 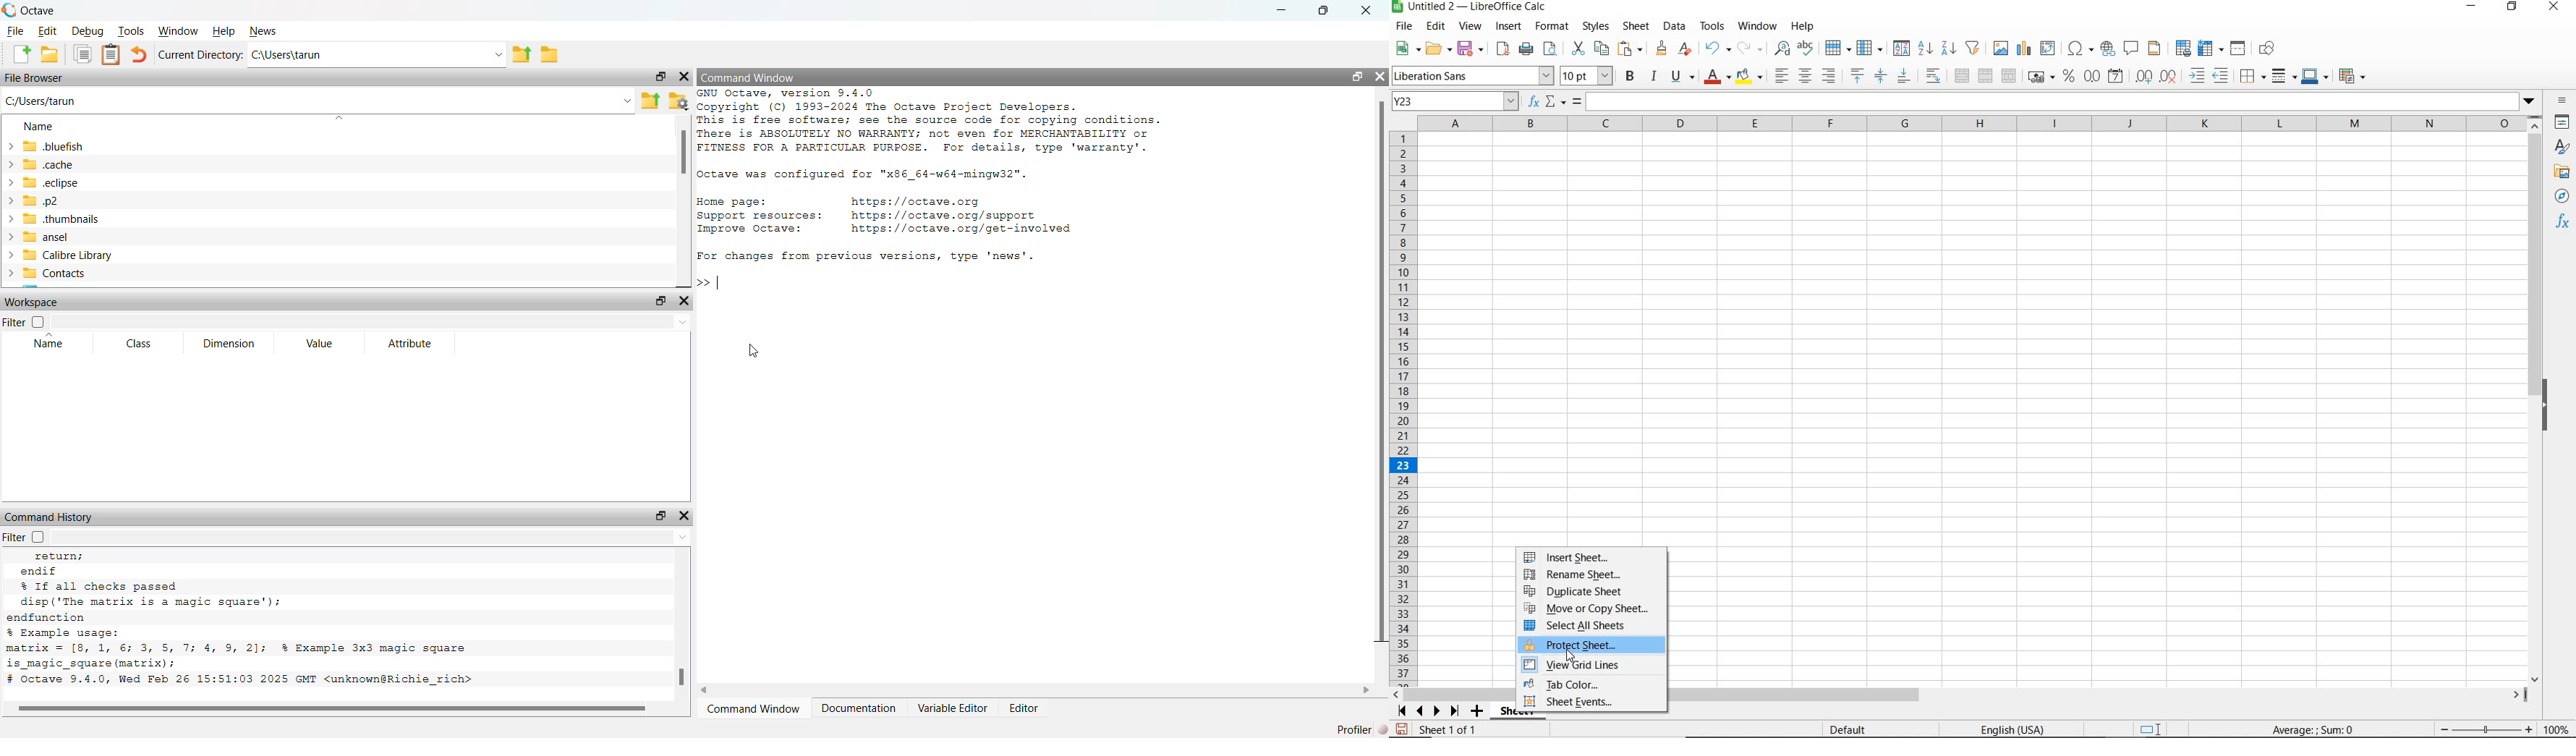 I want to click on SIDEBAR SETTINGS, so click(x=2562, y=100).